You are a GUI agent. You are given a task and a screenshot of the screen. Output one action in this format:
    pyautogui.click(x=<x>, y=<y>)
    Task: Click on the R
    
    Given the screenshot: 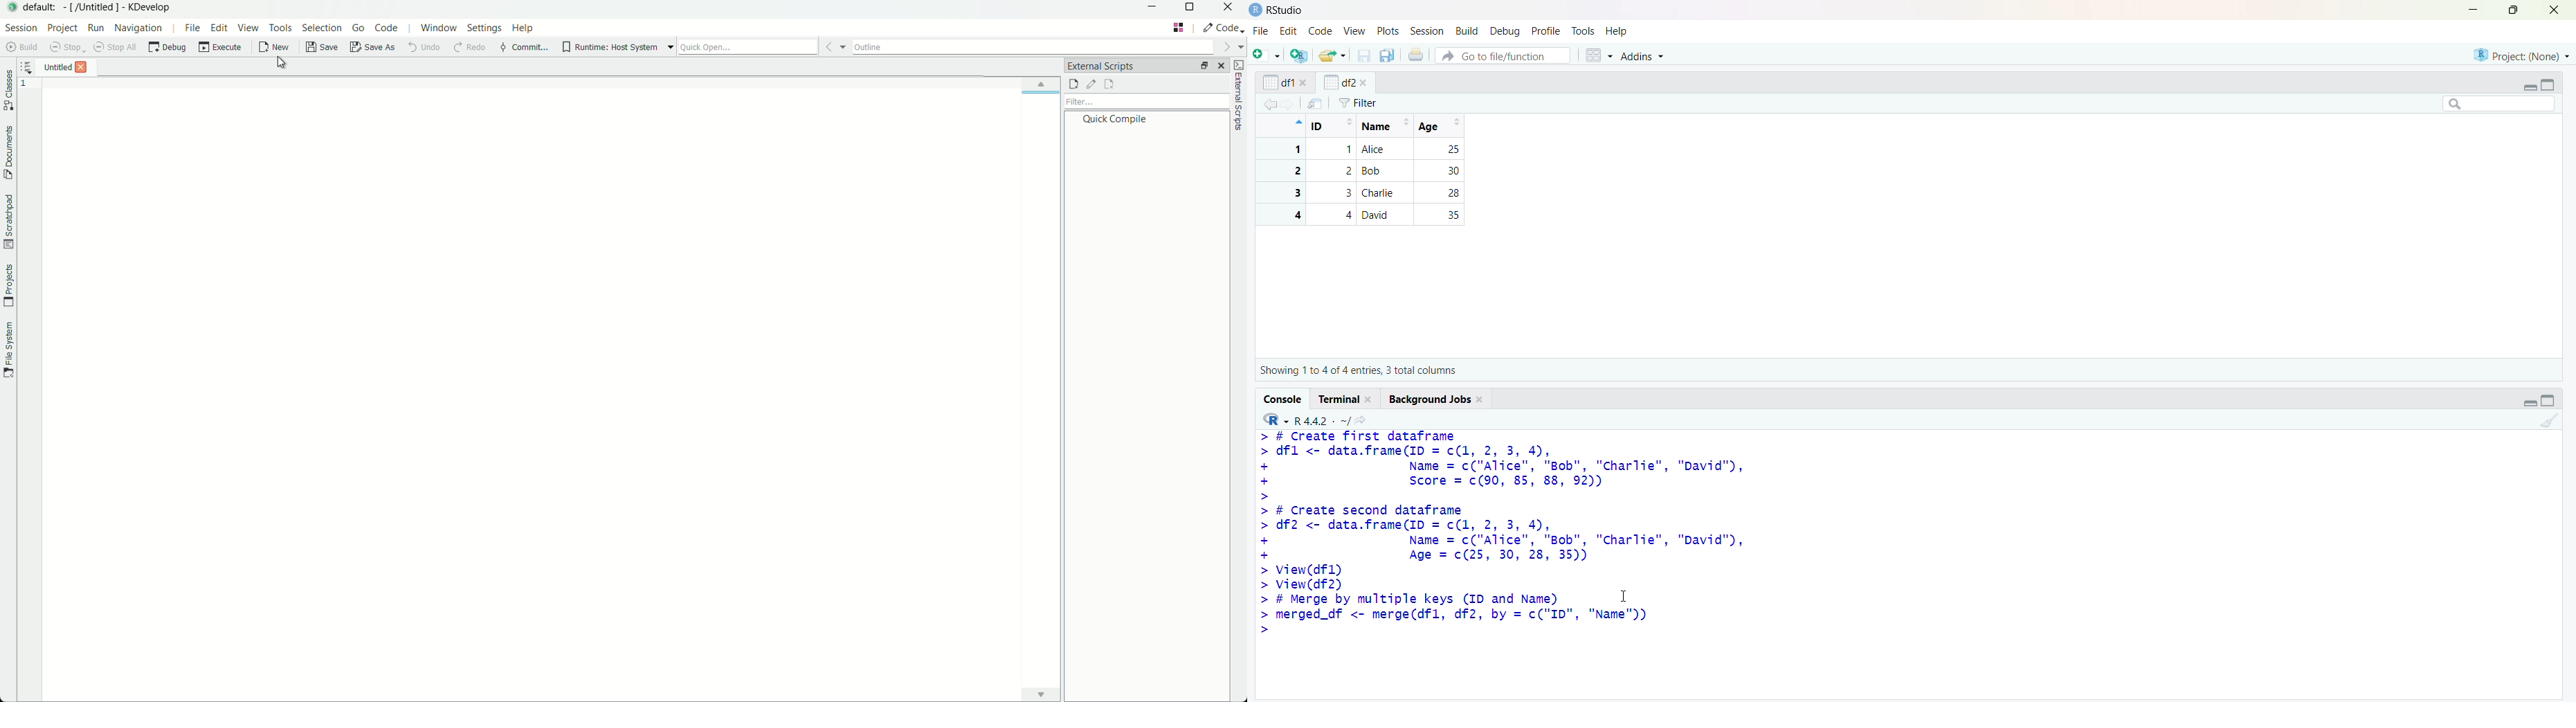 What is the action you would take?
    pyautogui.click(x=1276, y=420)
    